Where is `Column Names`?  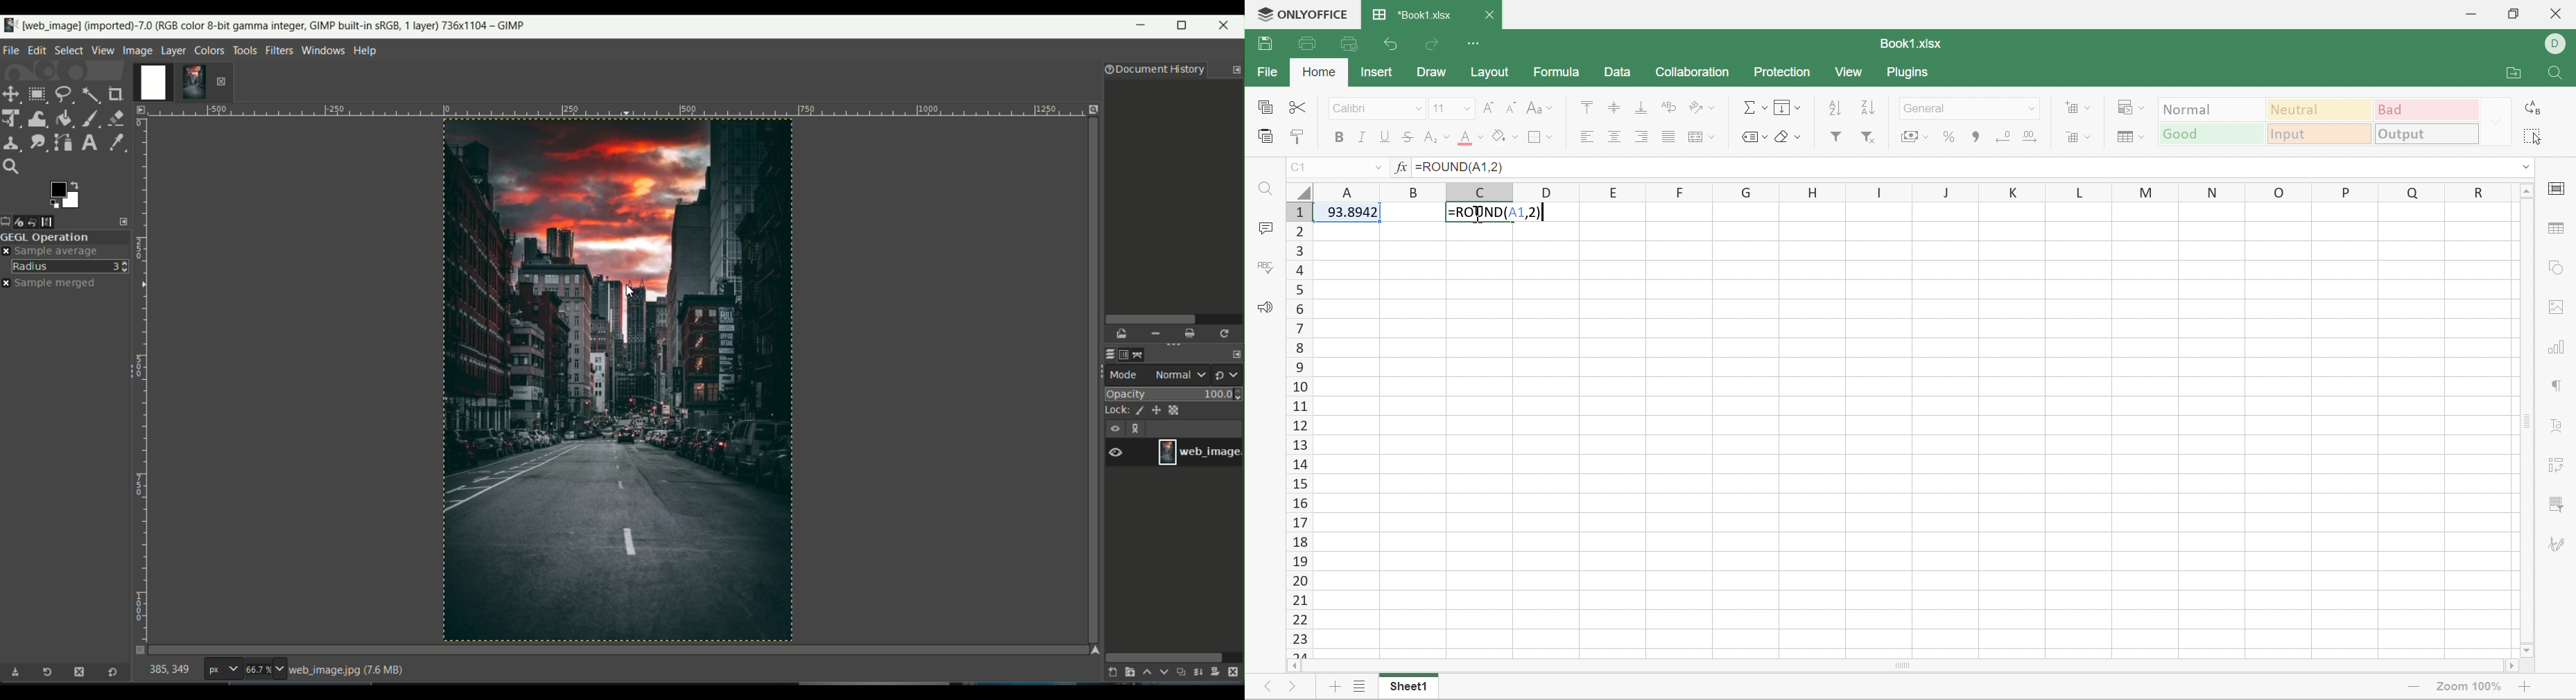
Column Names is located at coordinates (1913, 191).